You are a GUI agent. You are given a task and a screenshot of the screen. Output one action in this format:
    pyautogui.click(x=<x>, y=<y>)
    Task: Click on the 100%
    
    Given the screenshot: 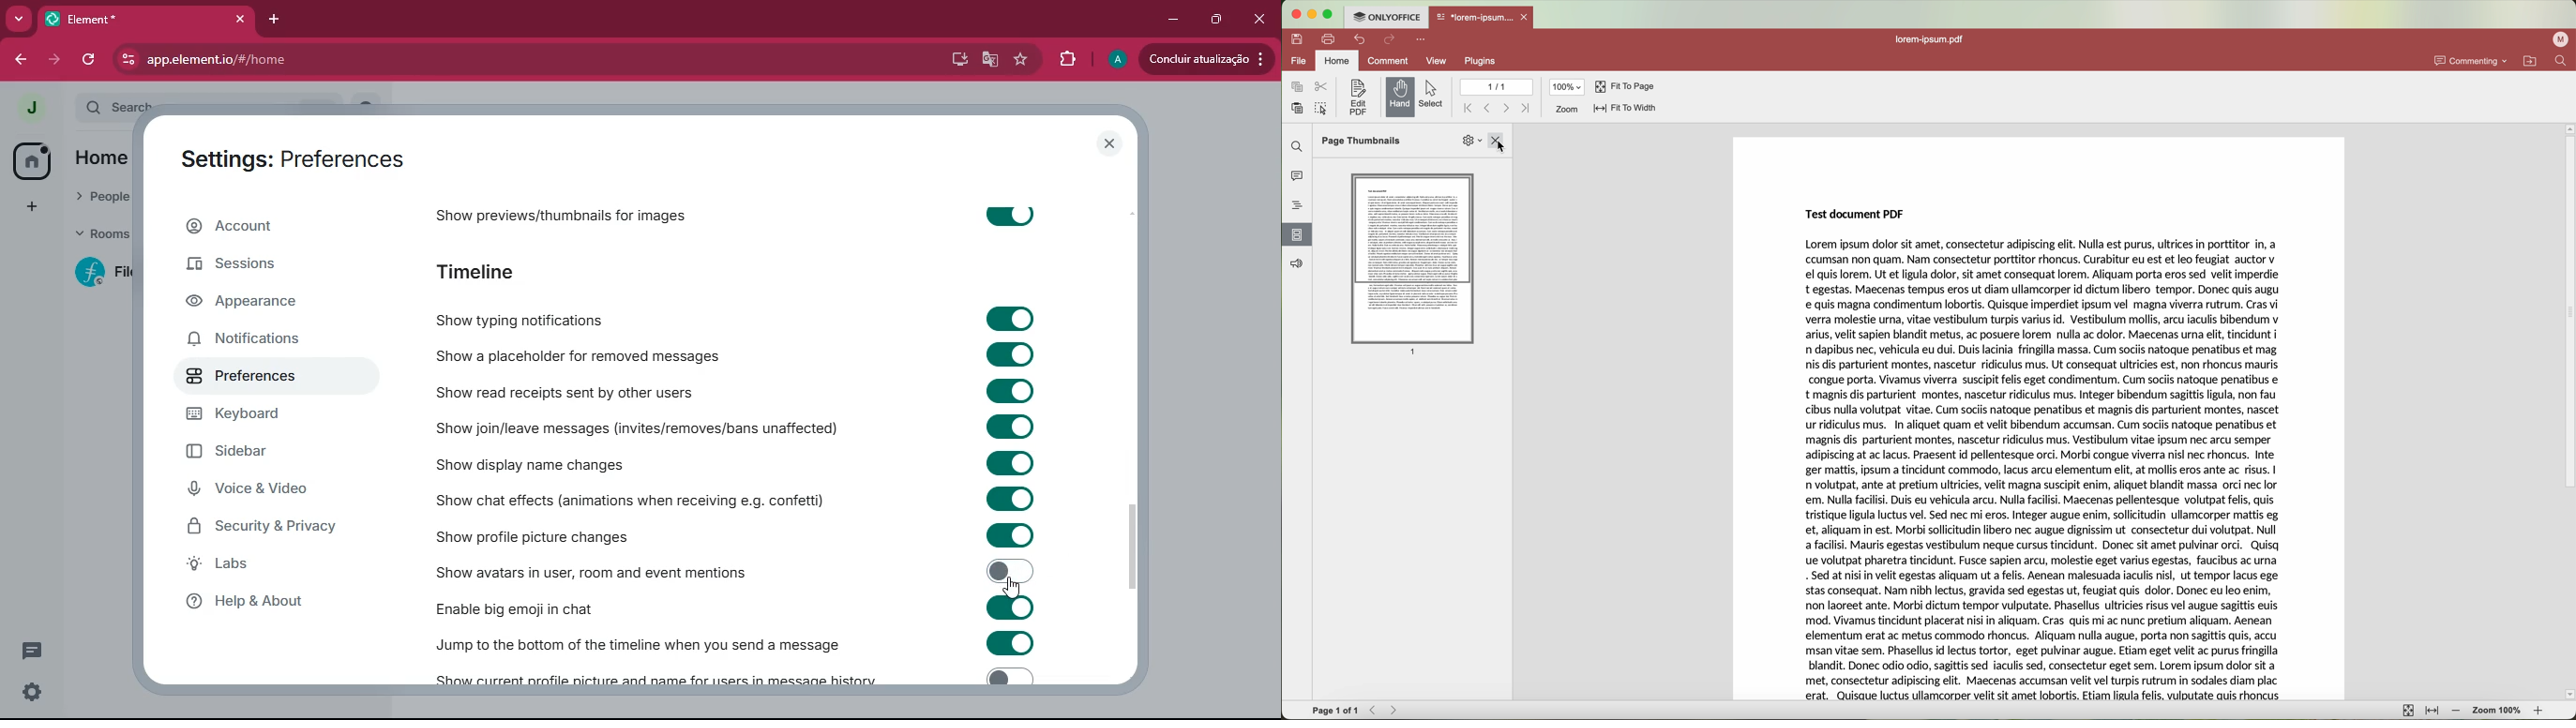 What is the action you would take?
    pyautogui.click(x=1568, y=87)
    